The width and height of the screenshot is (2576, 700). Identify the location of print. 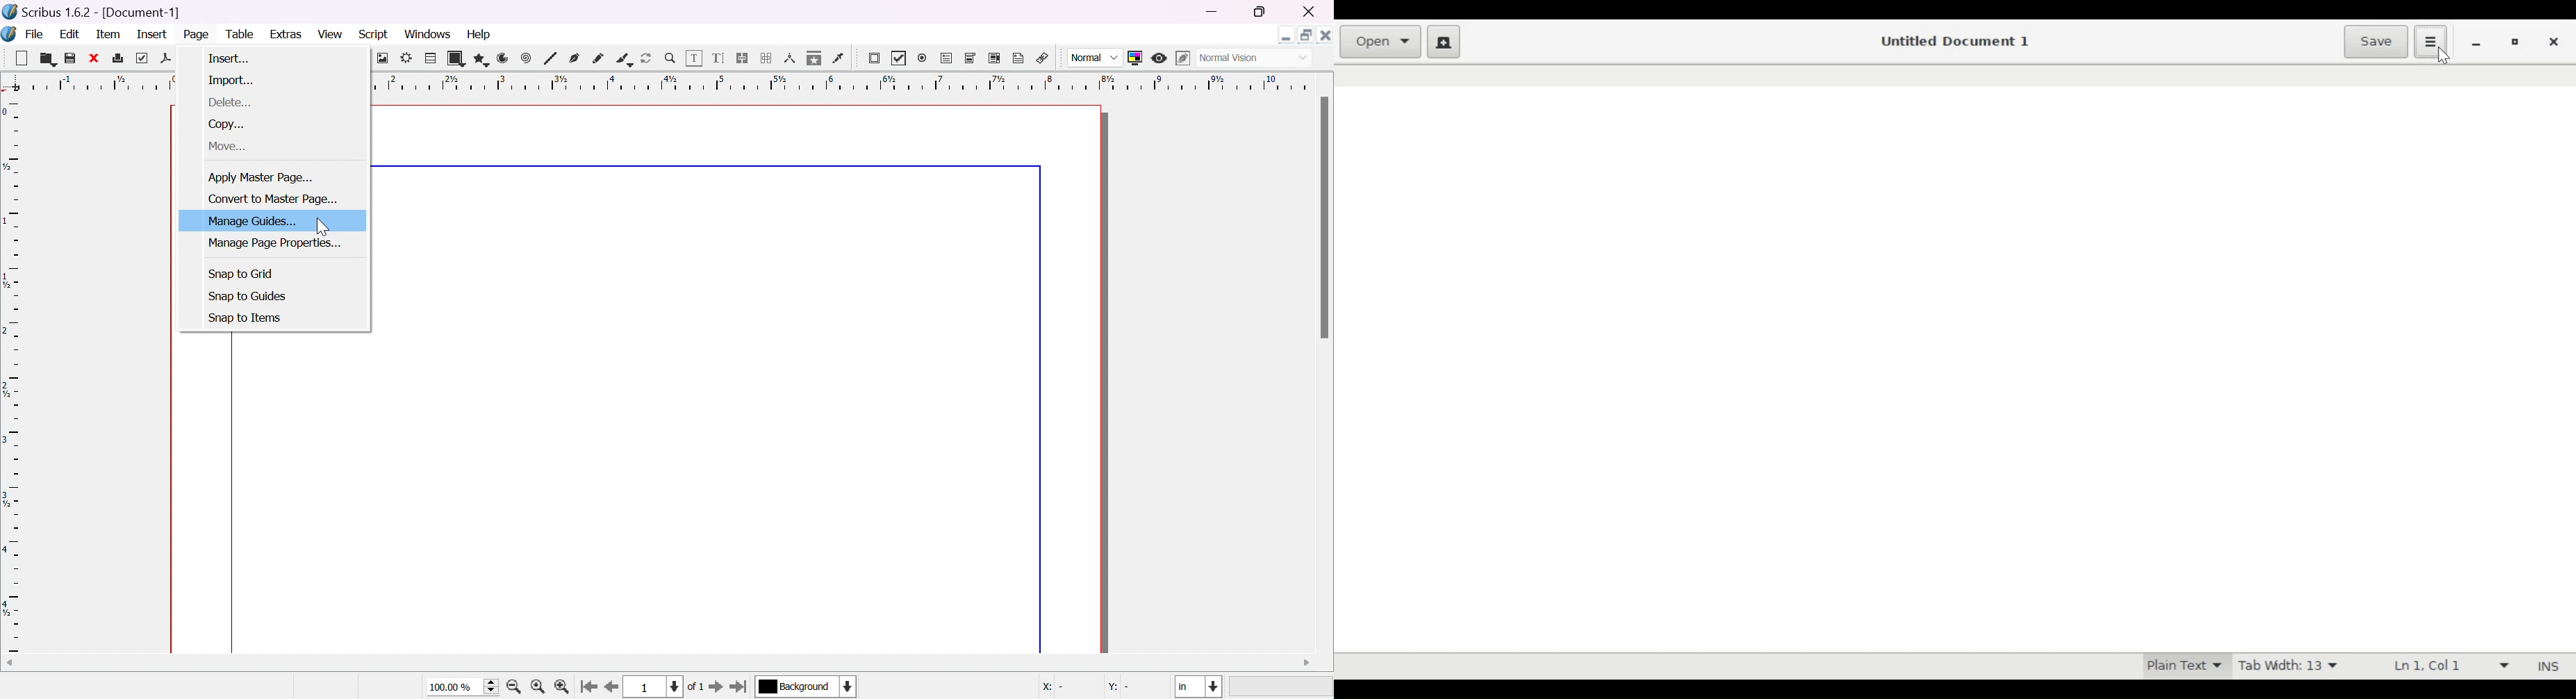
(122, 58).